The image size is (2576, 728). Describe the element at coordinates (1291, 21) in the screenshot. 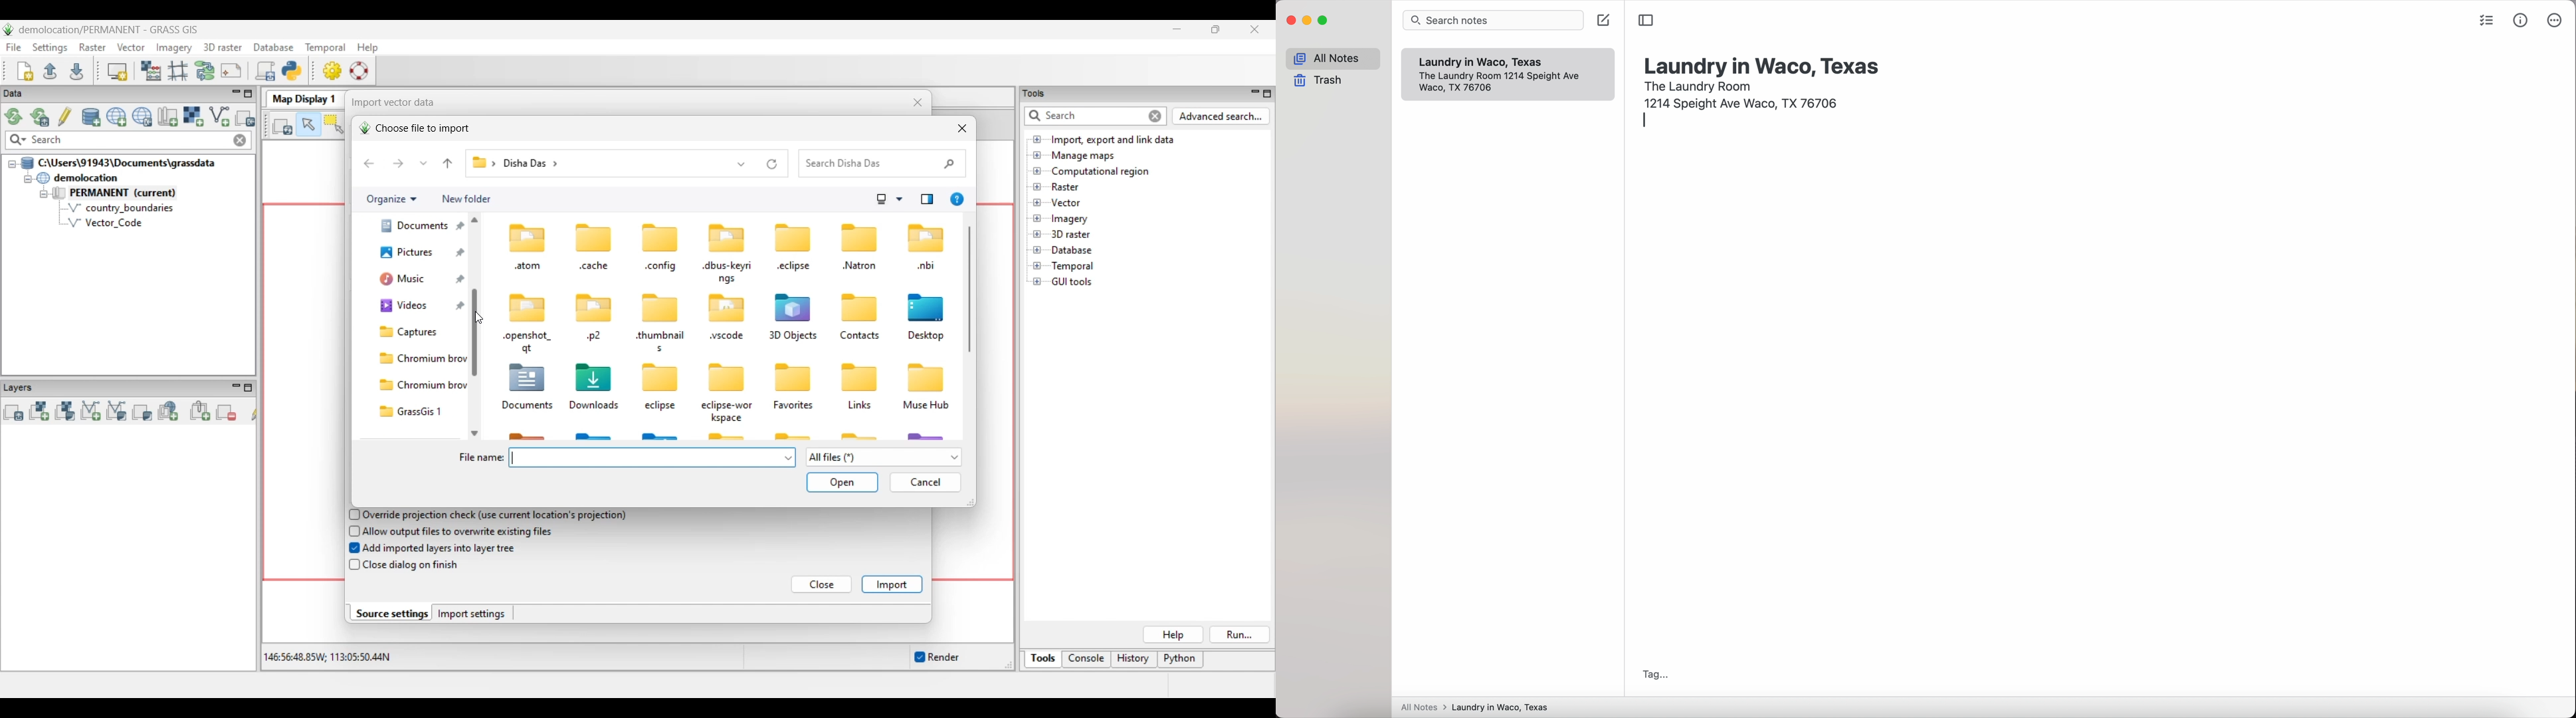

I see `close app` at that location.